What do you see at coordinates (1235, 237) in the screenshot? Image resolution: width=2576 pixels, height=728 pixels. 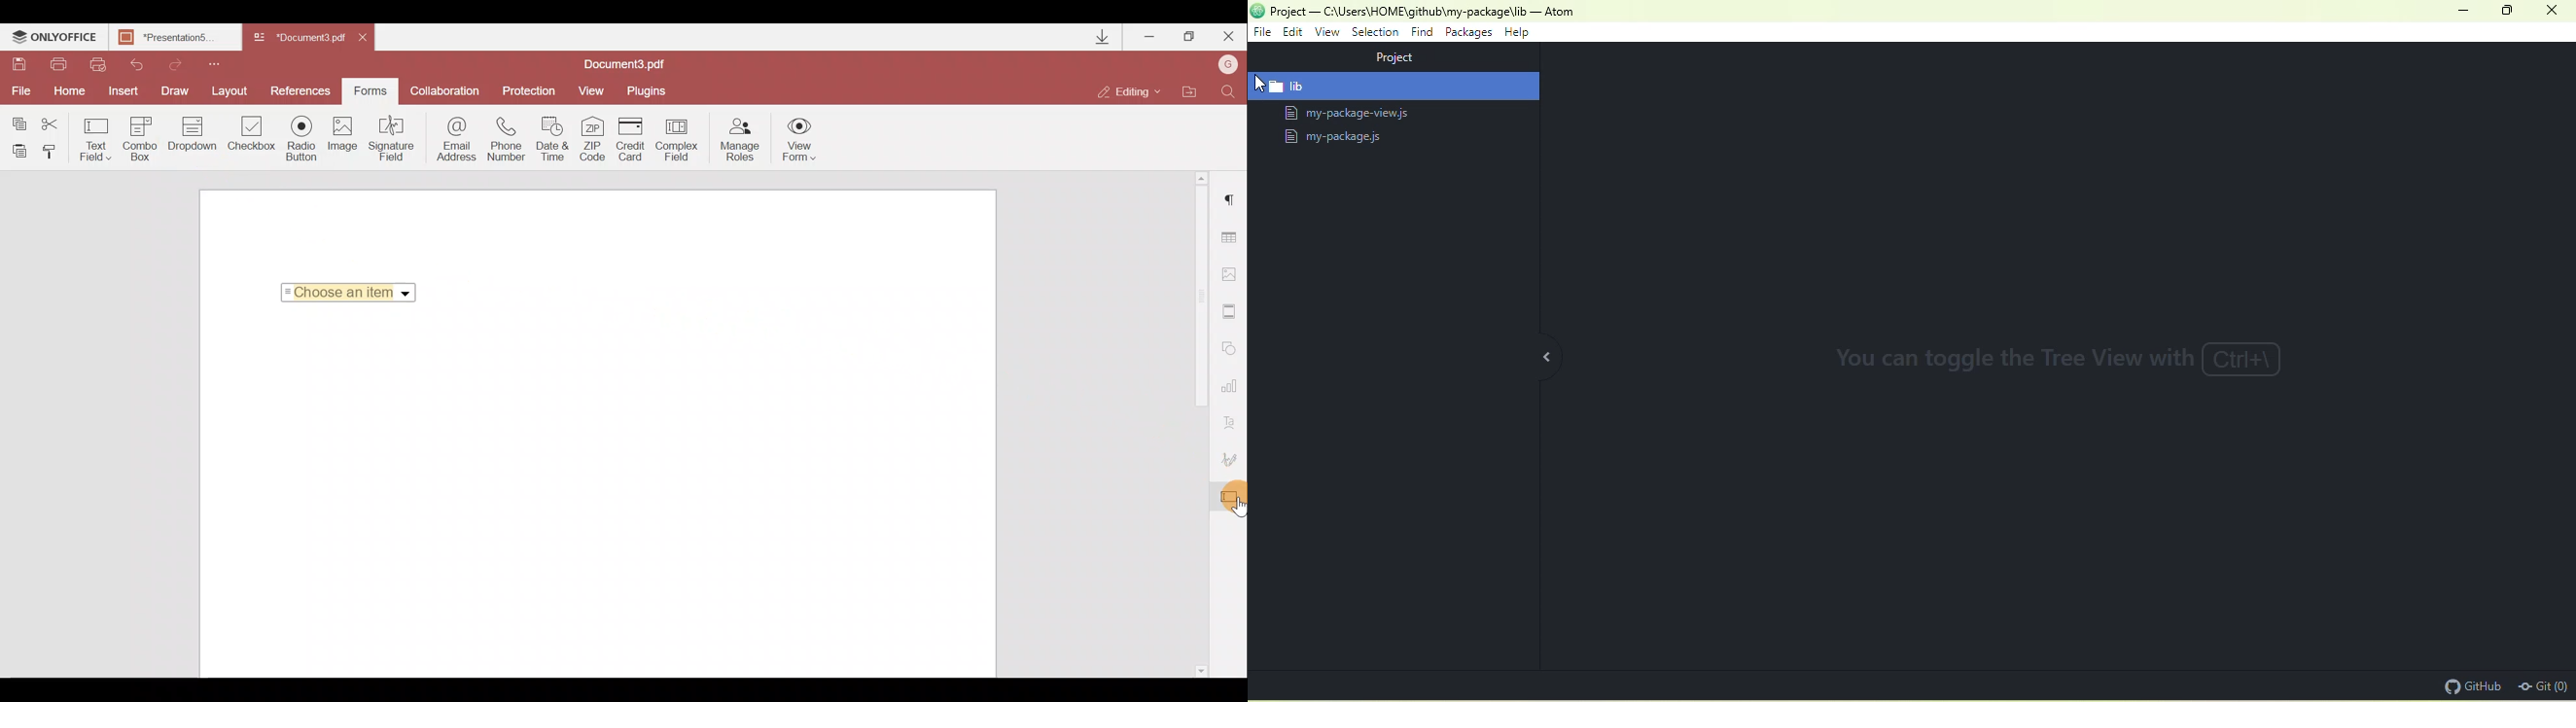 I see `Table settings` at bounding box center [1235, 237].